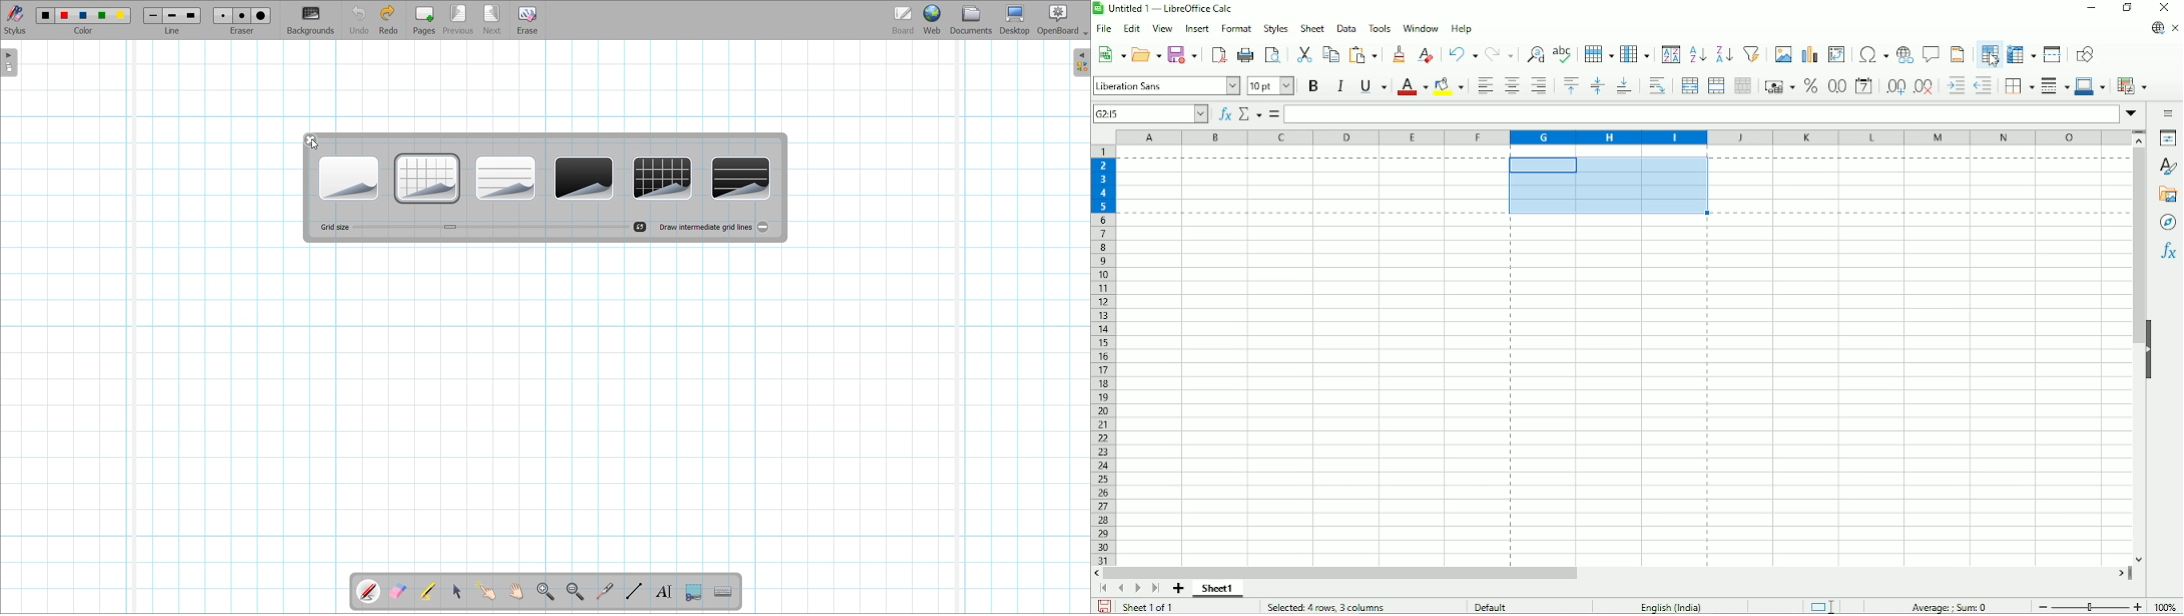 Image resolution: width=2184 pixels, height=616 pixels. What do you see at coordinates (315, 144) in the screenshot?
I see `Cursor` at bounding box center [315, 144].